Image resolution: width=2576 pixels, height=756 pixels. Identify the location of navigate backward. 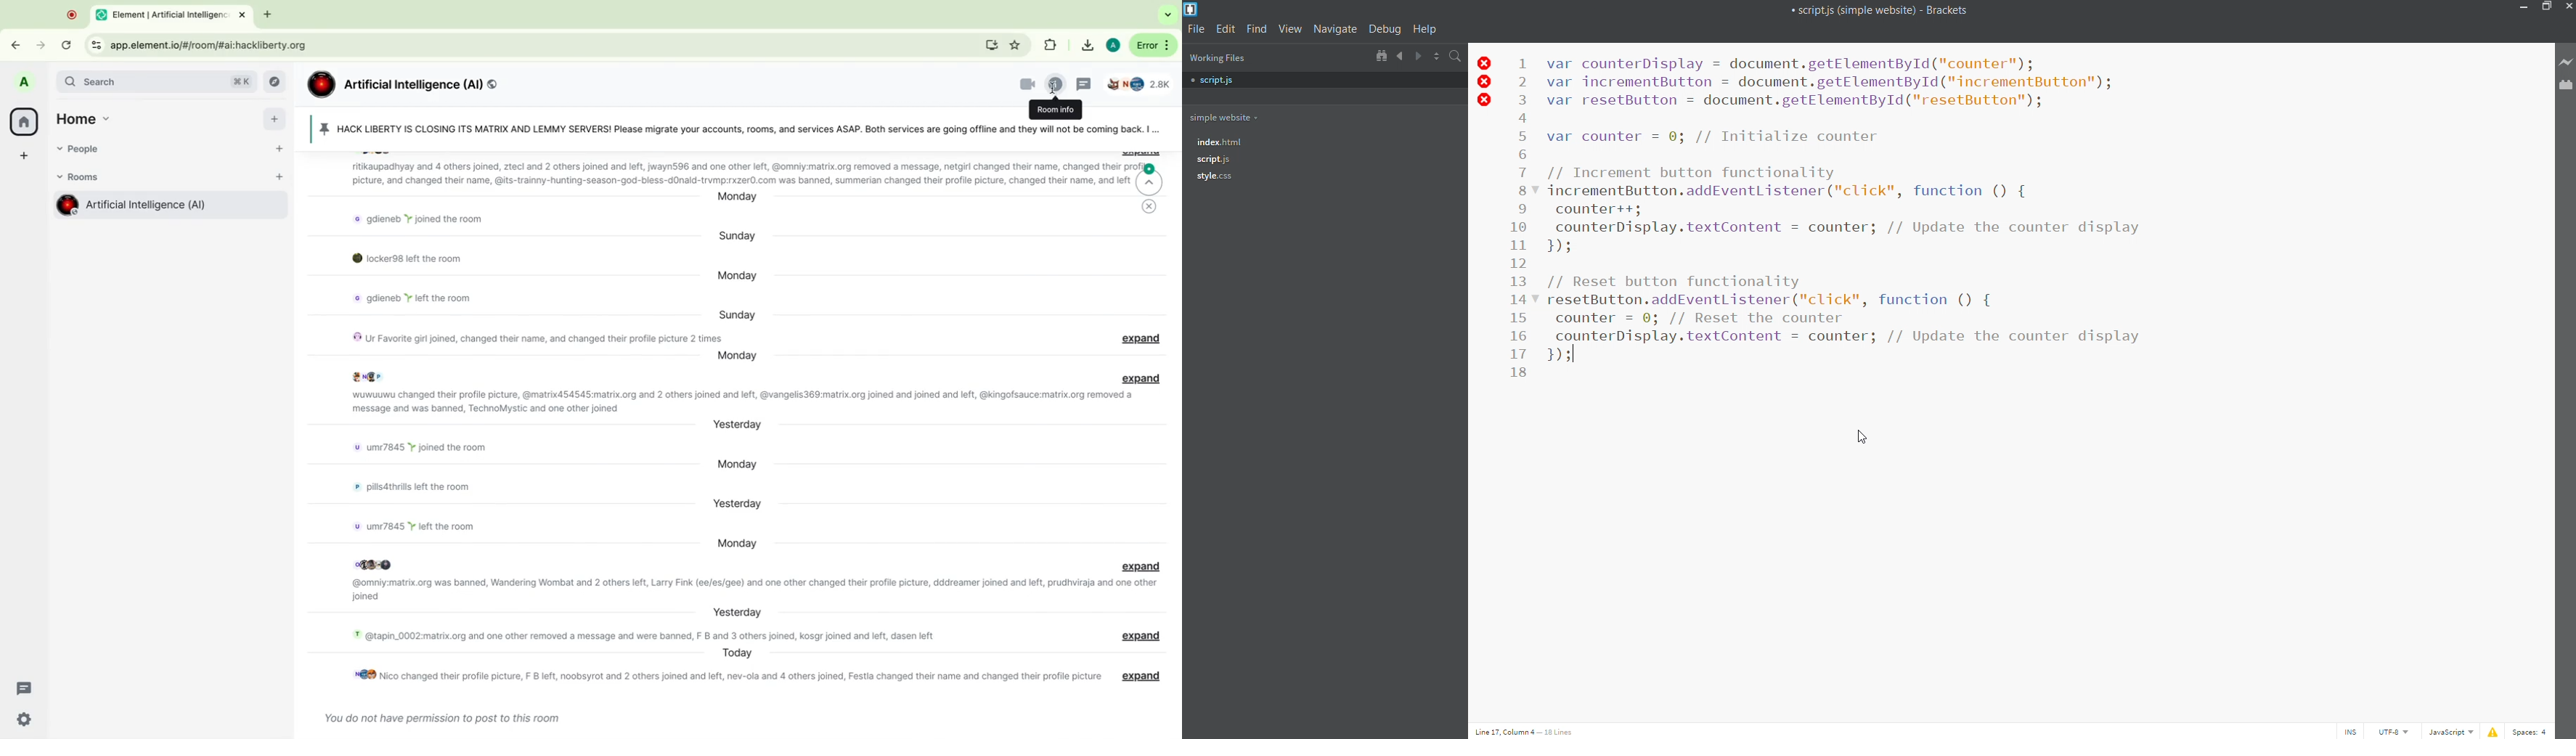
(1400, 56).